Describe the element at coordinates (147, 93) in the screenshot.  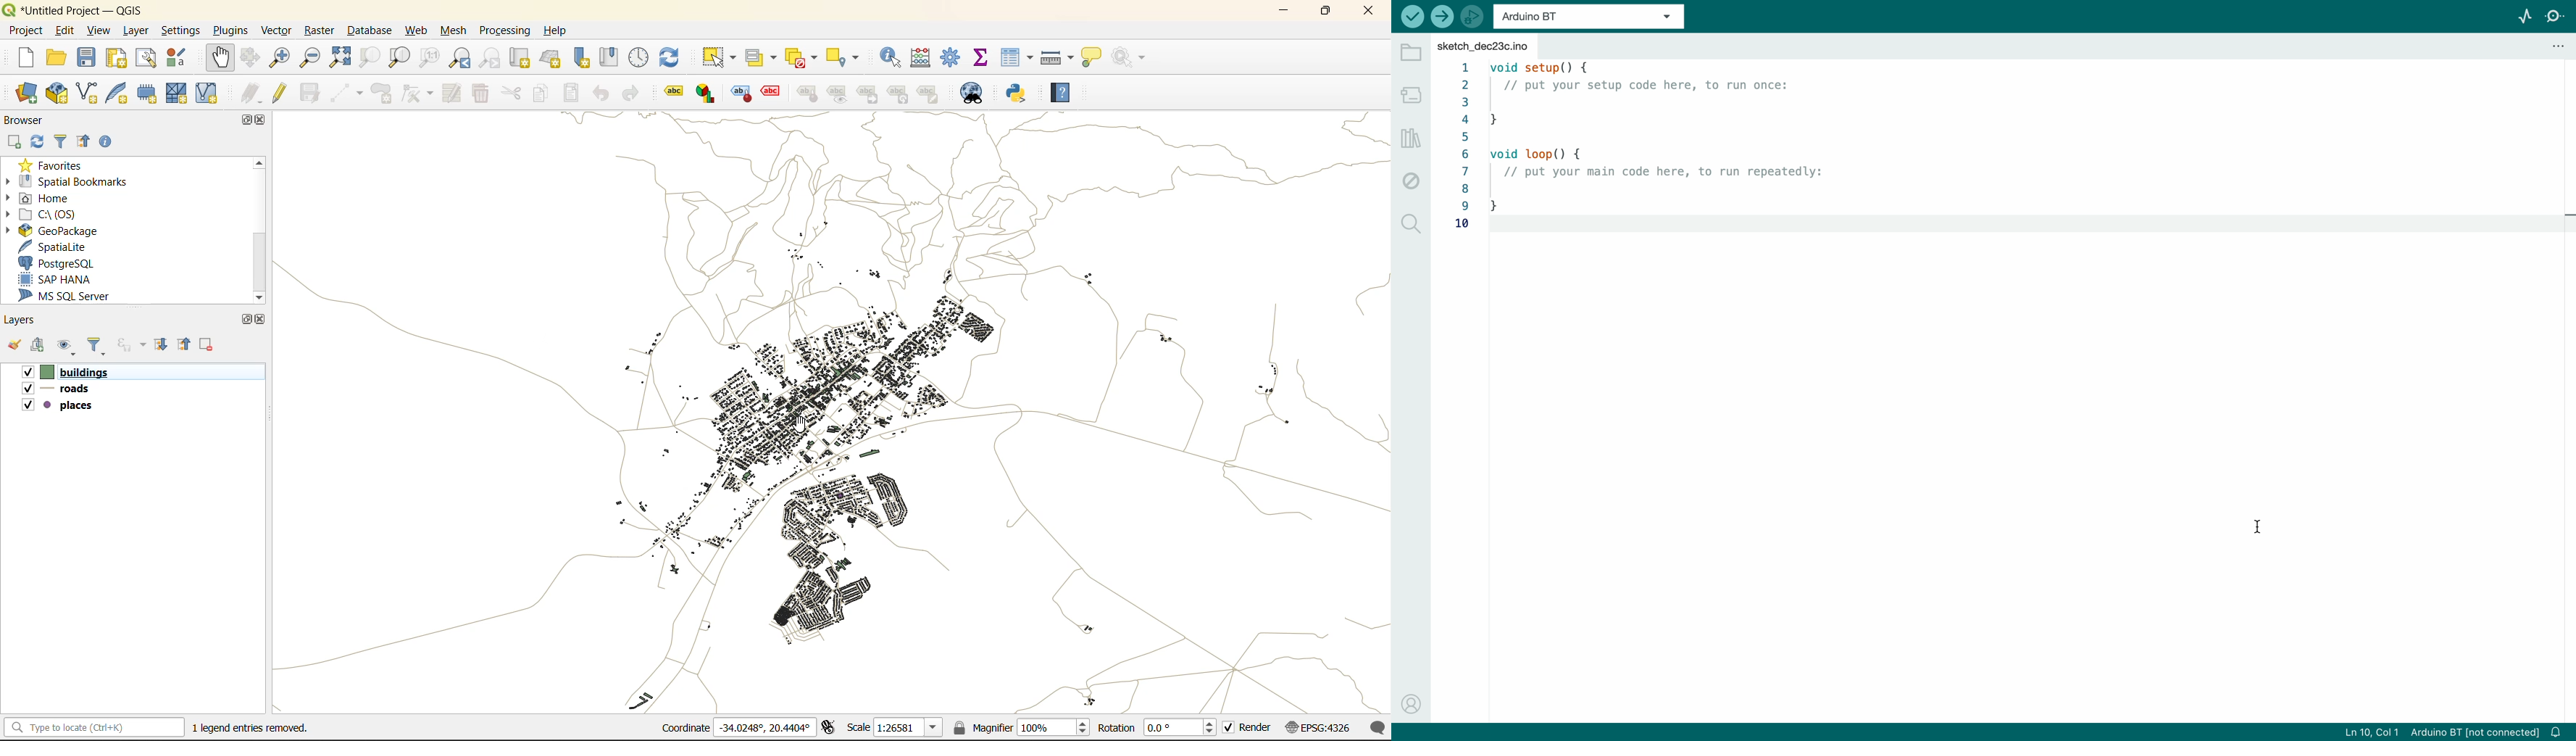
I see `temporary scratch layer` at that location.